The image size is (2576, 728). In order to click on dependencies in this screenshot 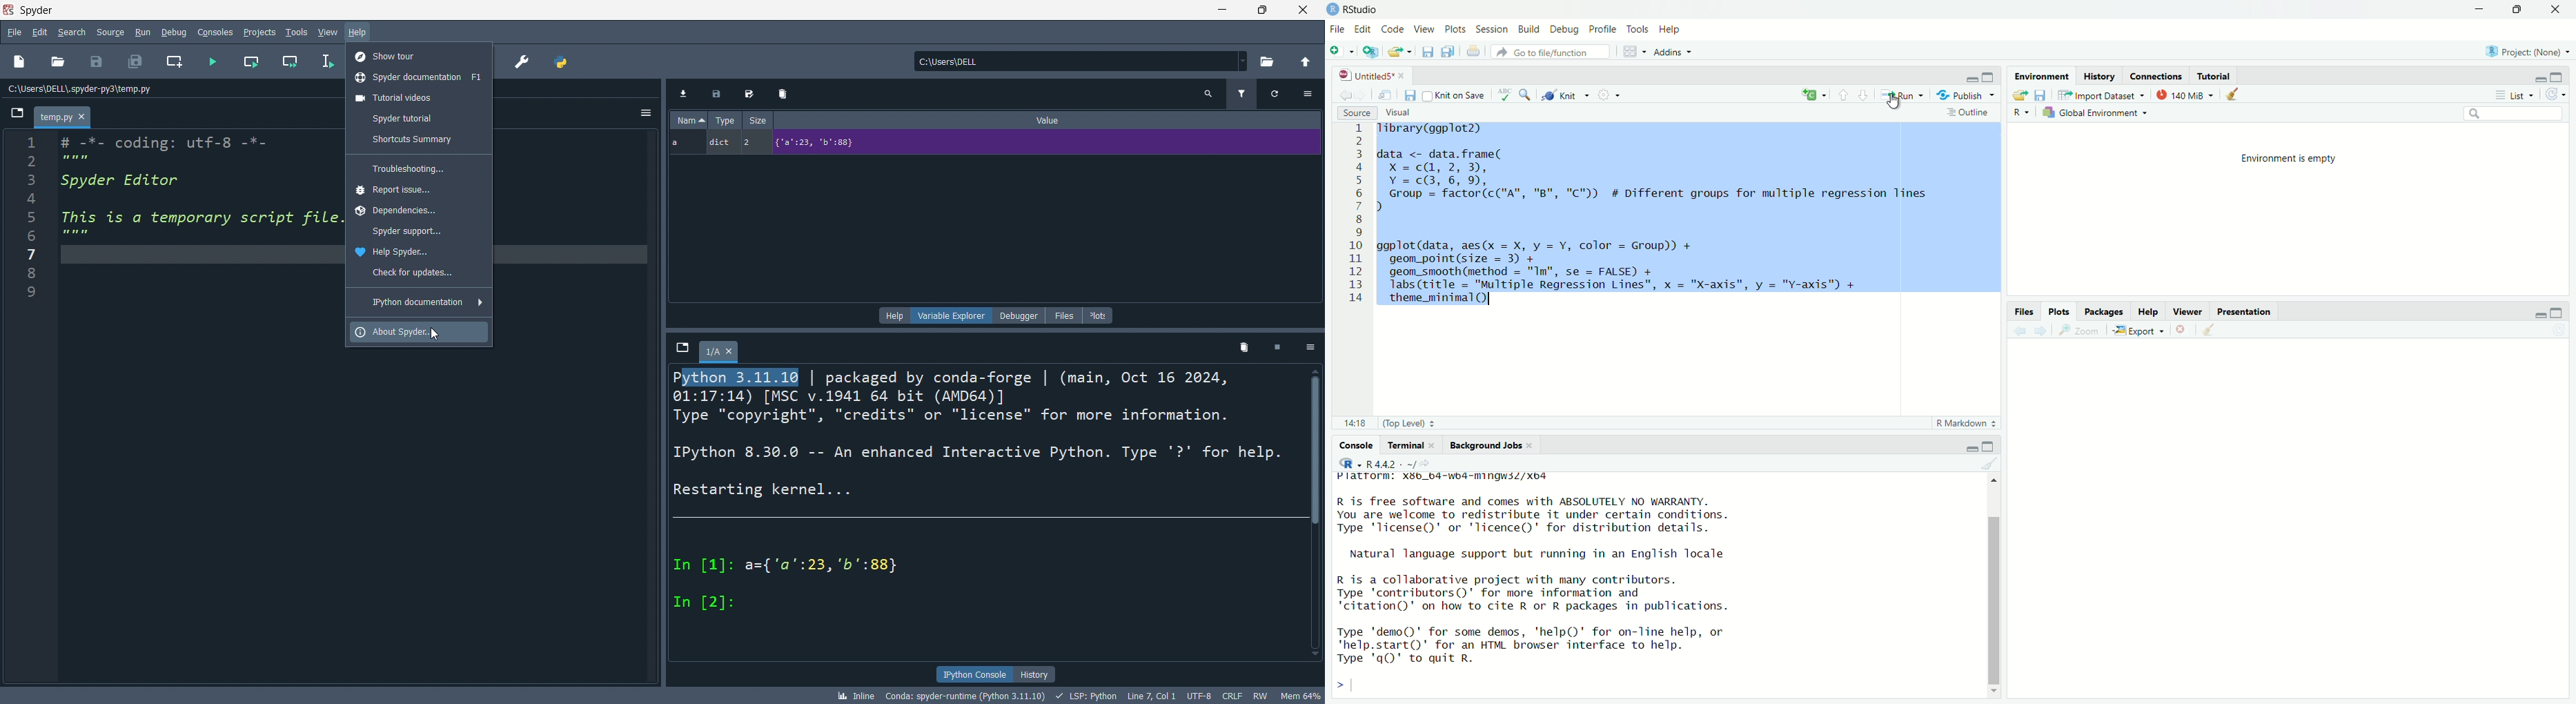, I will do `click(419, 211)`.